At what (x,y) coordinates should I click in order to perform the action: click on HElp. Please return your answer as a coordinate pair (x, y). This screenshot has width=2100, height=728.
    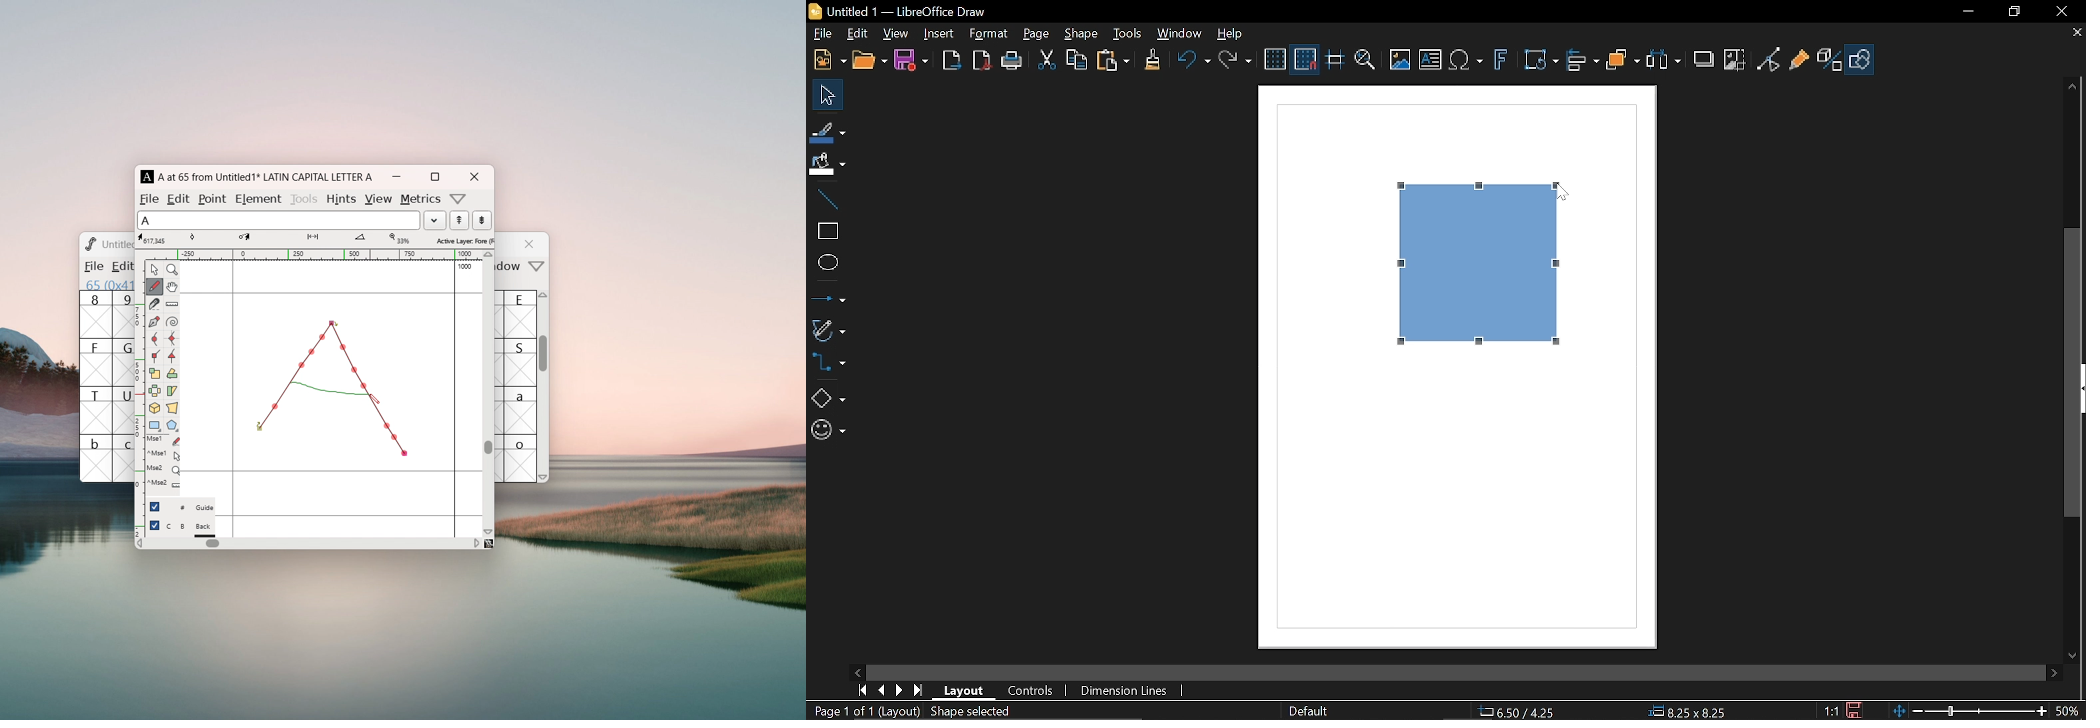
    Looking at the image, I should click on (1233, 36).